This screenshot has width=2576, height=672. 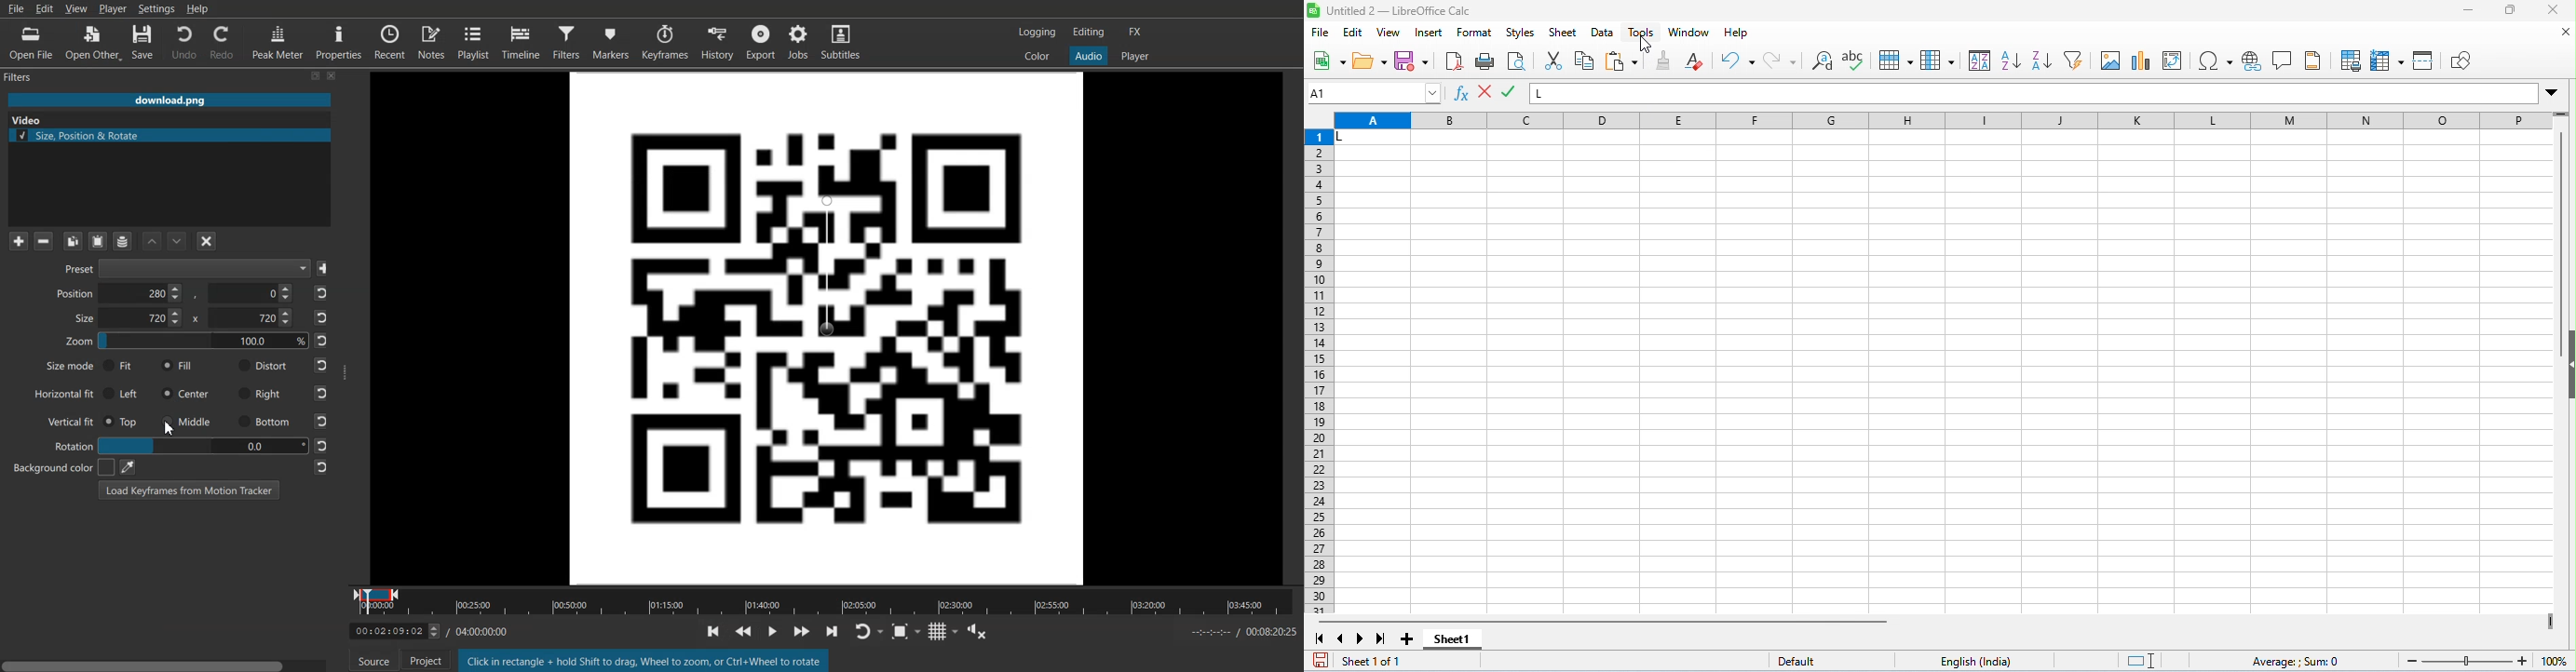 What do you see at coordinates (43, 241) in the screenshot?
I see `Remove selected Filter` at bounding box center [43, 241].